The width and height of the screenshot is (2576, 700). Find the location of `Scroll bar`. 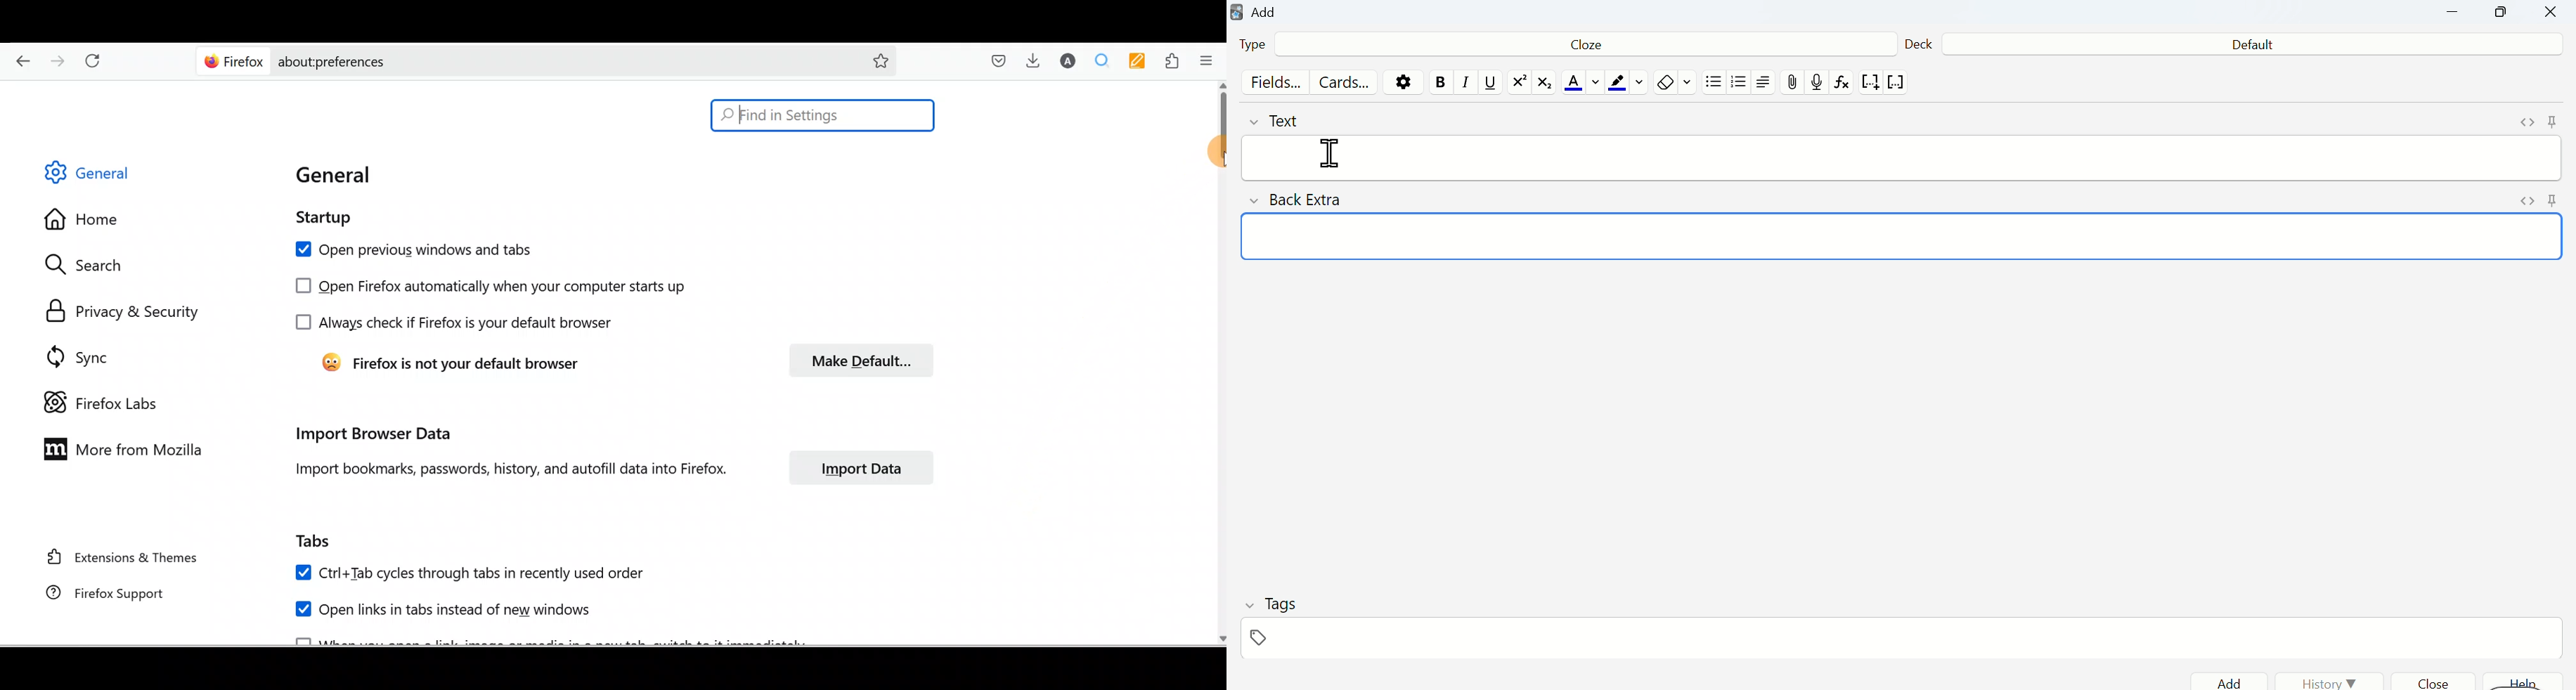

Scroll bar is located at coordinates (1218, 364).